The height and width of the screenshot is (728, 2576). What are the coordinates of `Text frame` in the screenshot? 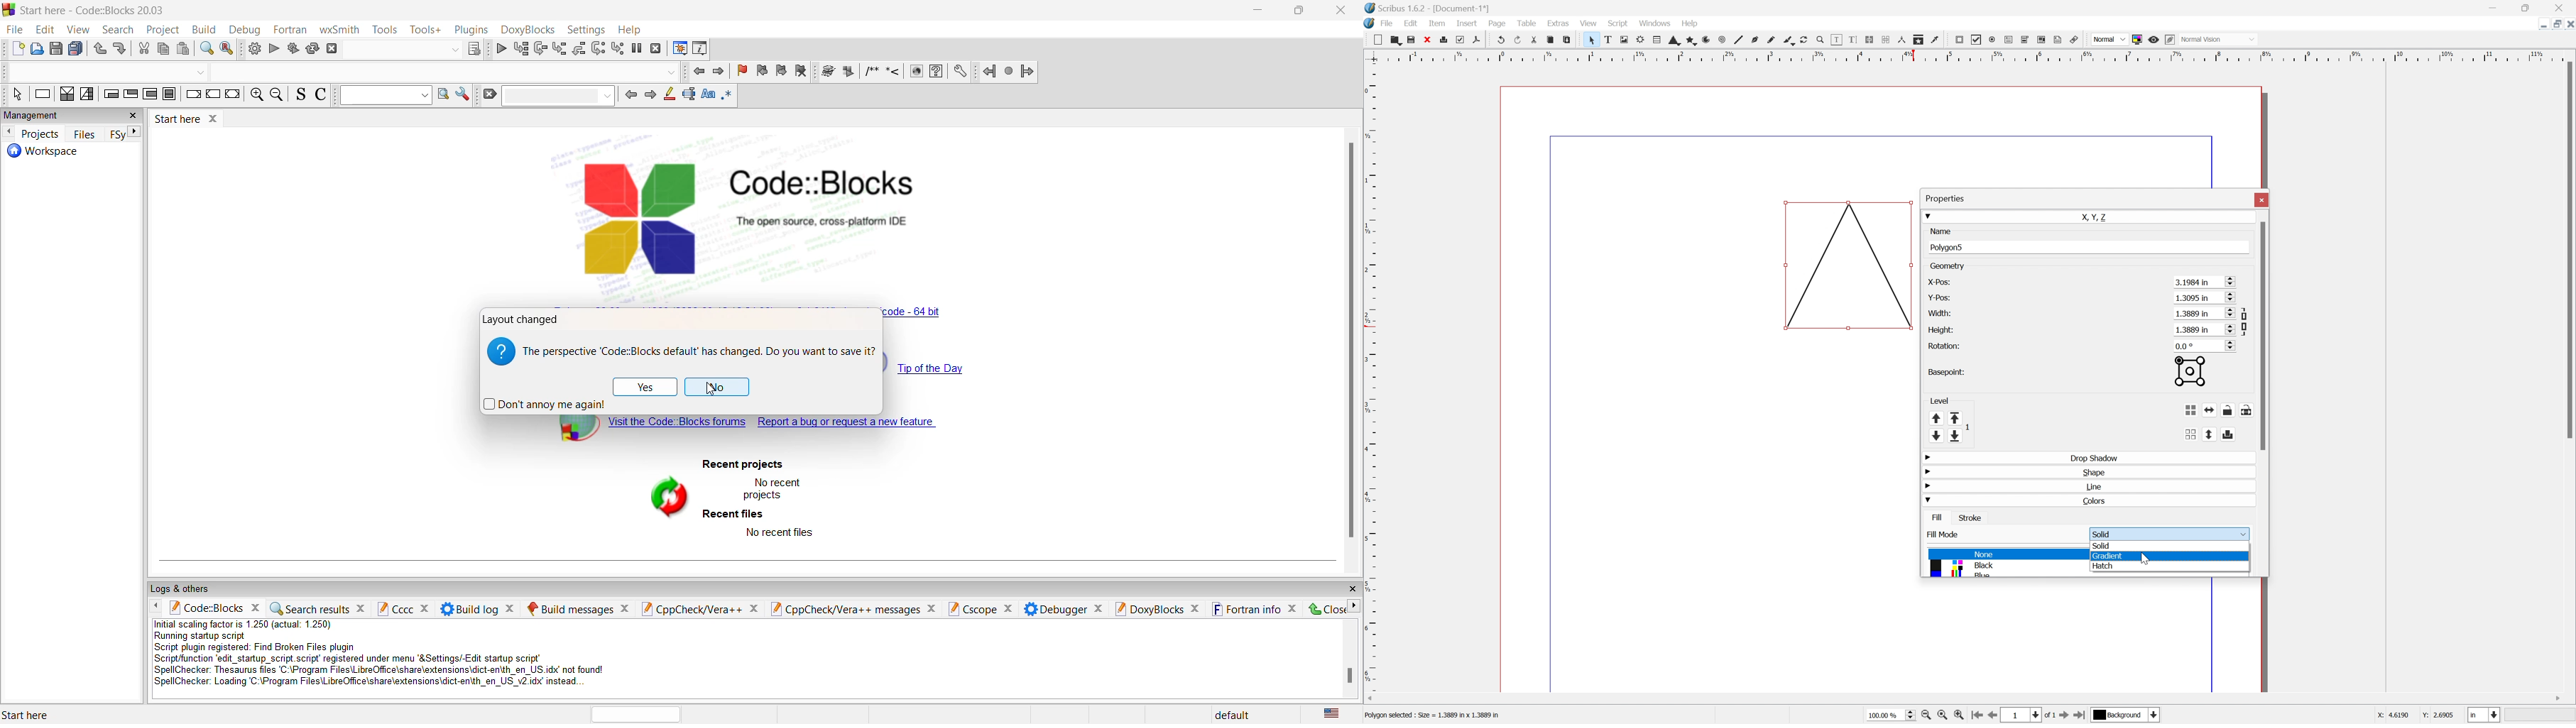 It's located at (1610, 39).